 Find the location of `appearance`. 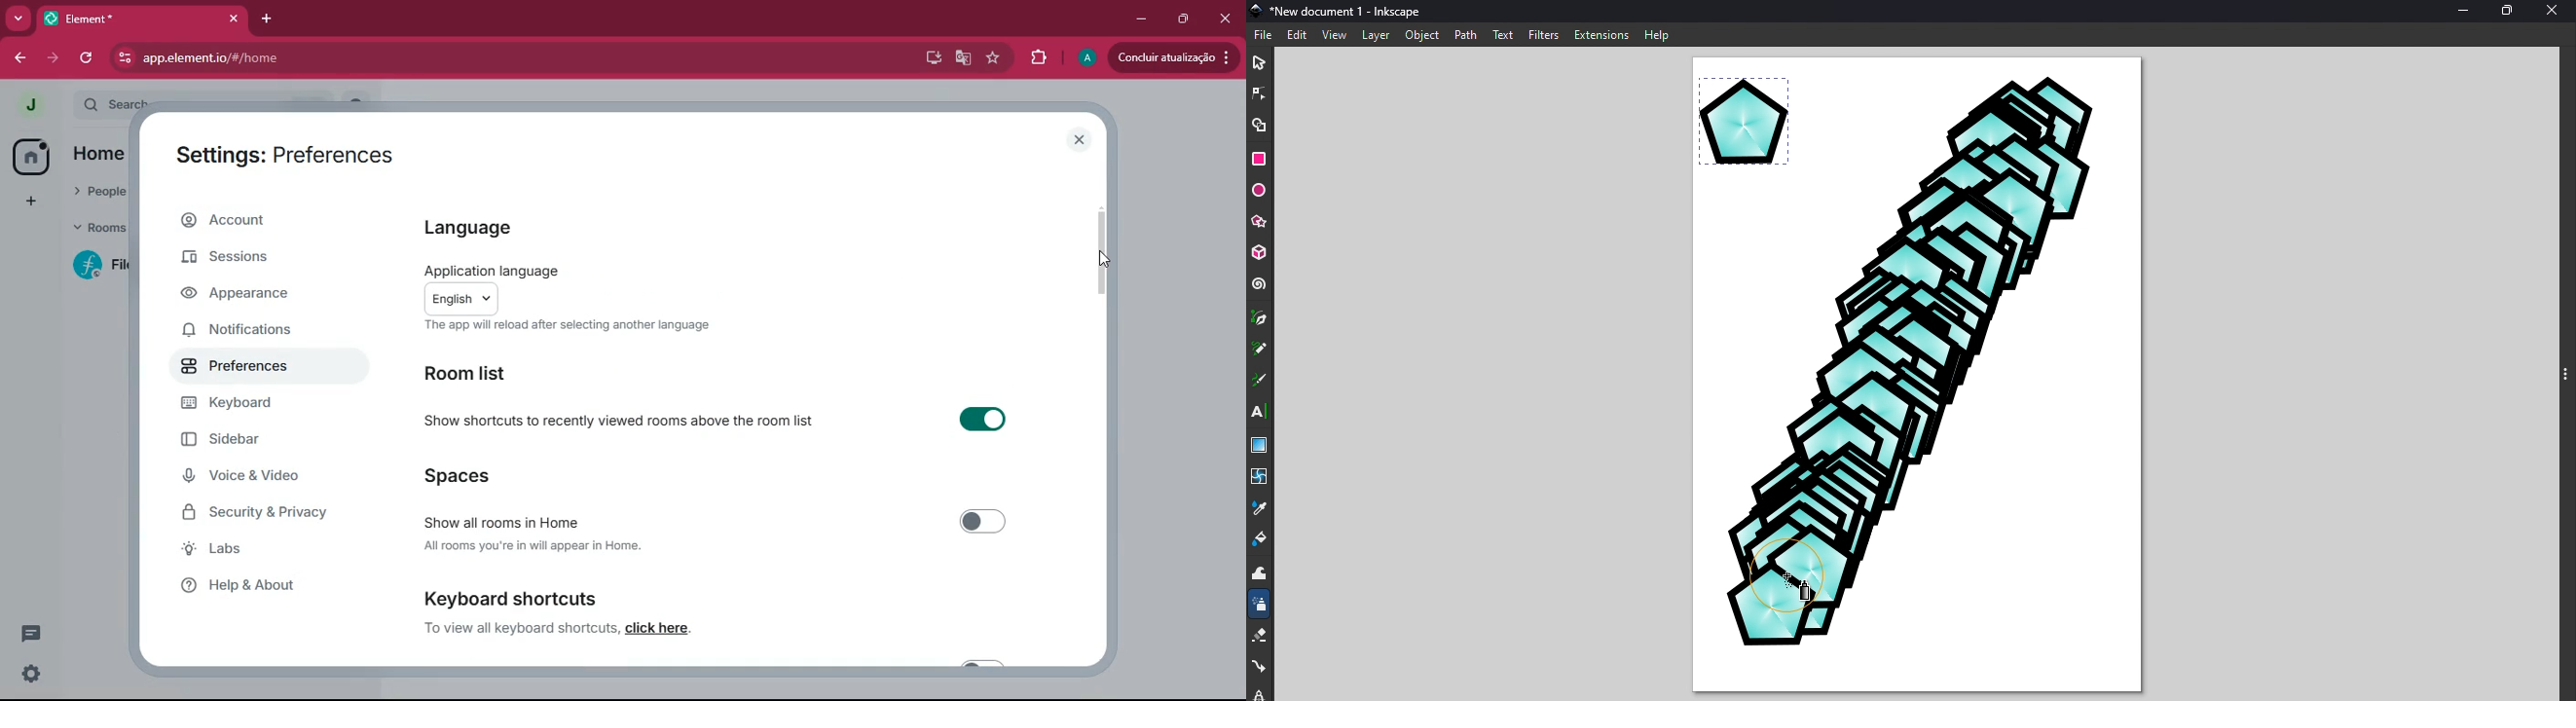

appearance is located at coordinates (249, 296).